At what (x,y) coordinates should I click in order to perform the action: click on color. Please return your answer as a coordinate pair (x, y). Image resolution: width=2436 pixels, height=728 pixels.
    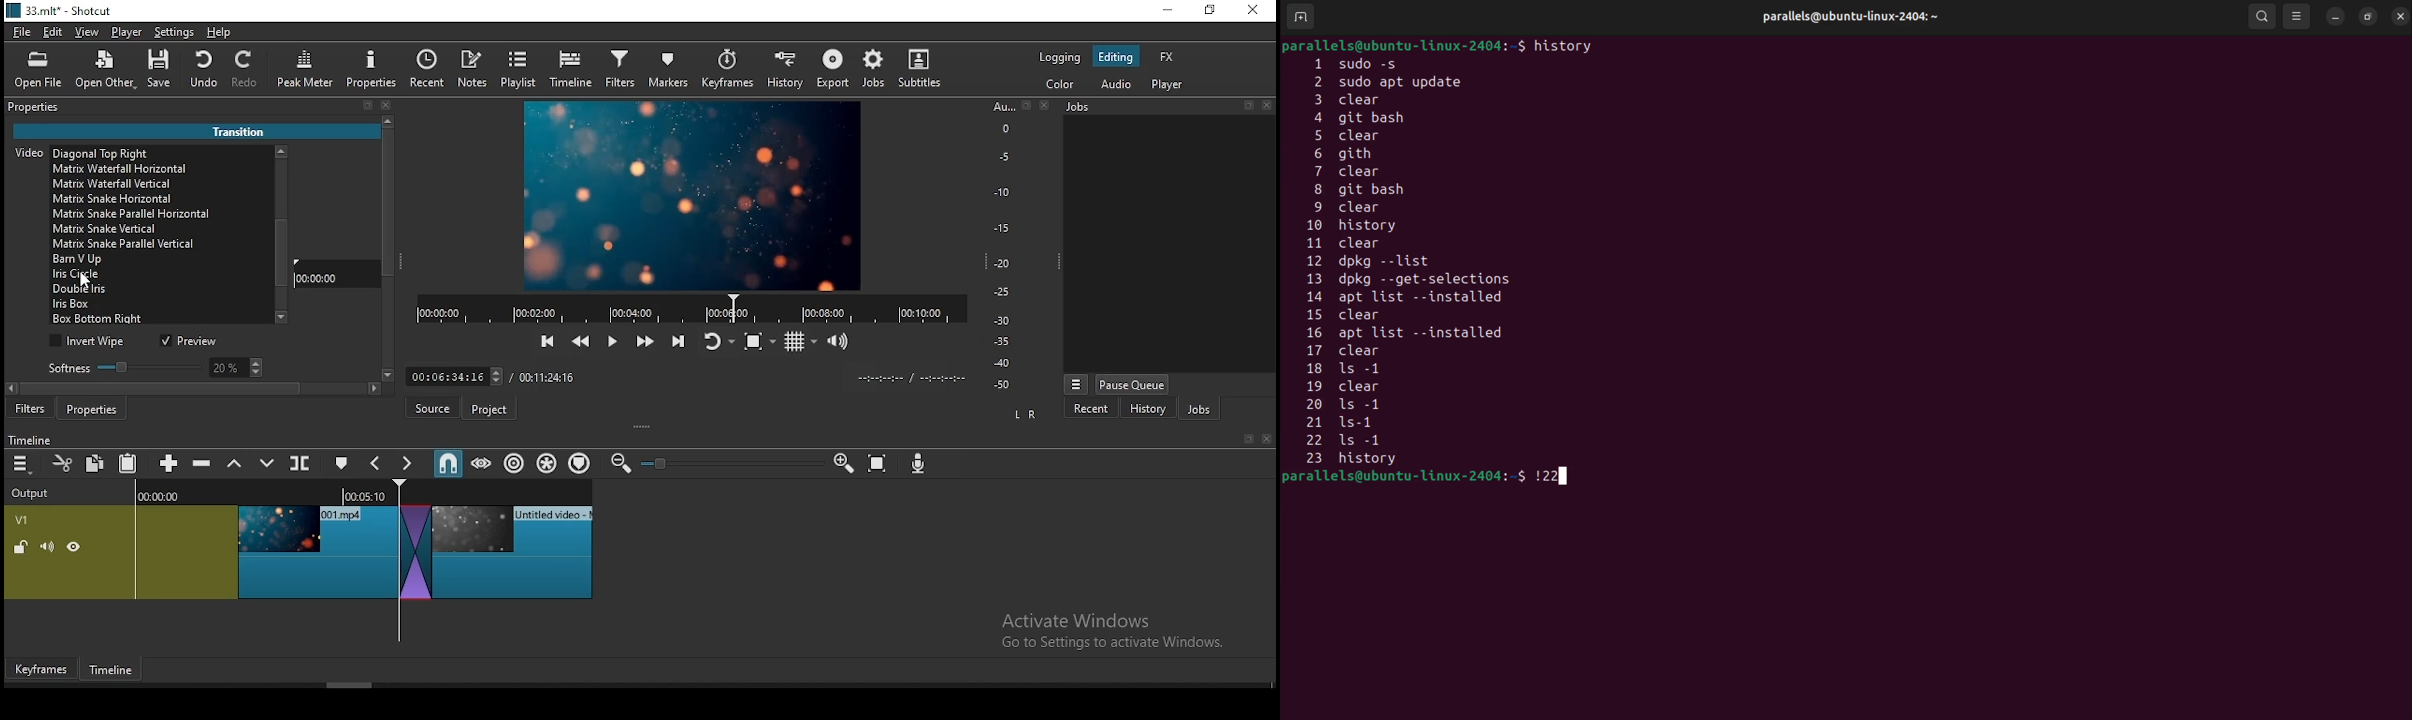
    Looking at the image, I should click on (1061, 85).